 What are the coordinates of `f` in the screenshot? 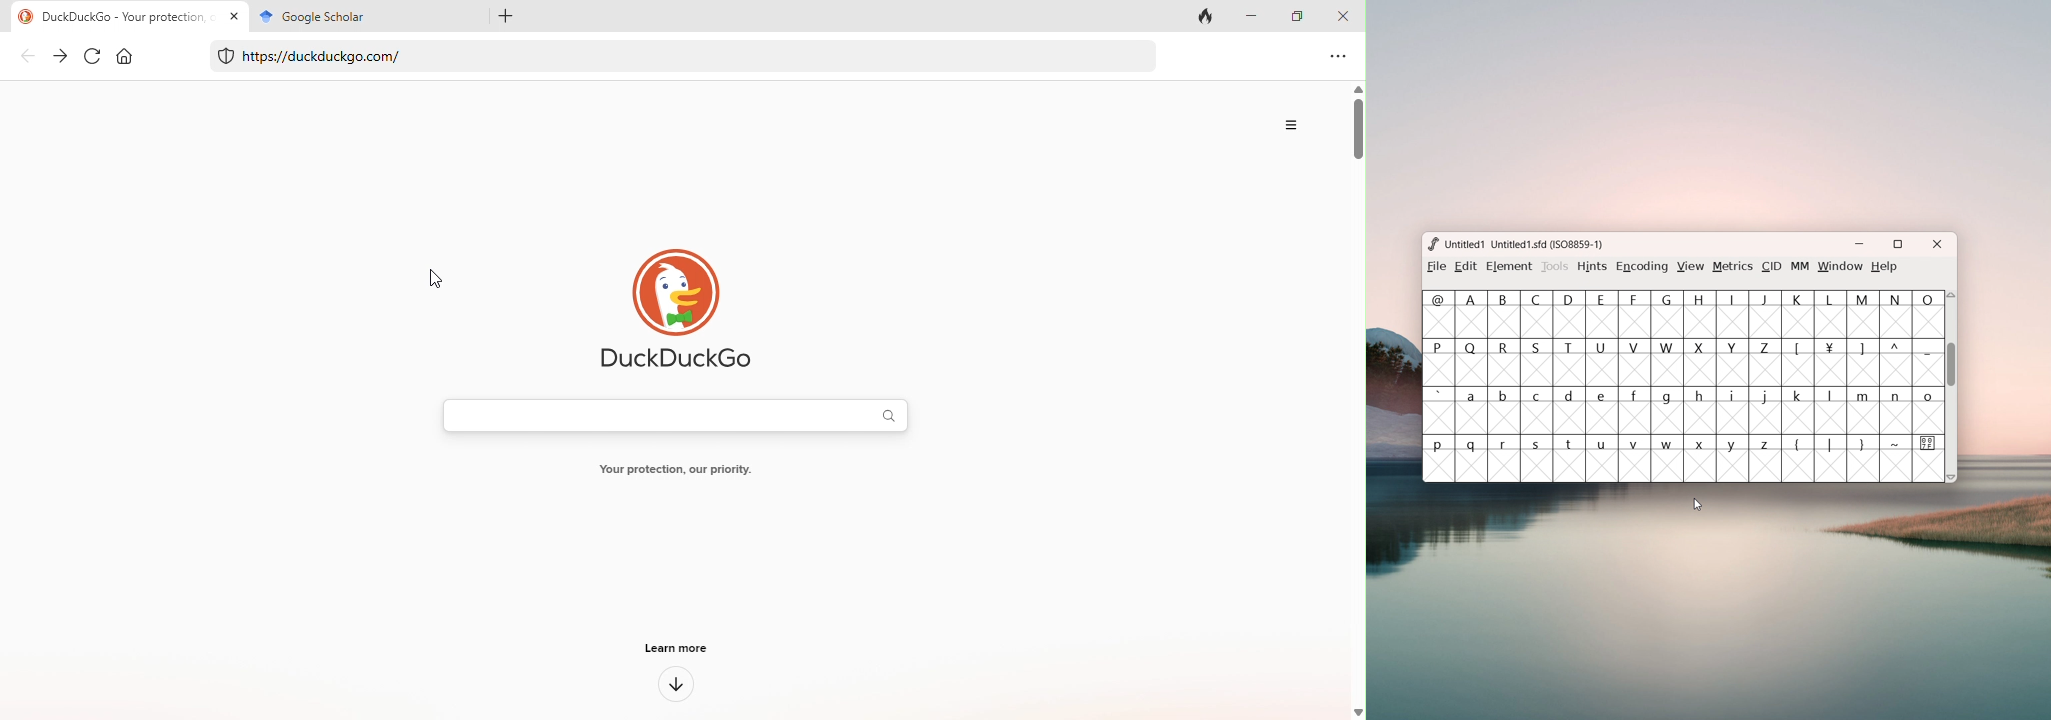 It's located at (1635, 411).